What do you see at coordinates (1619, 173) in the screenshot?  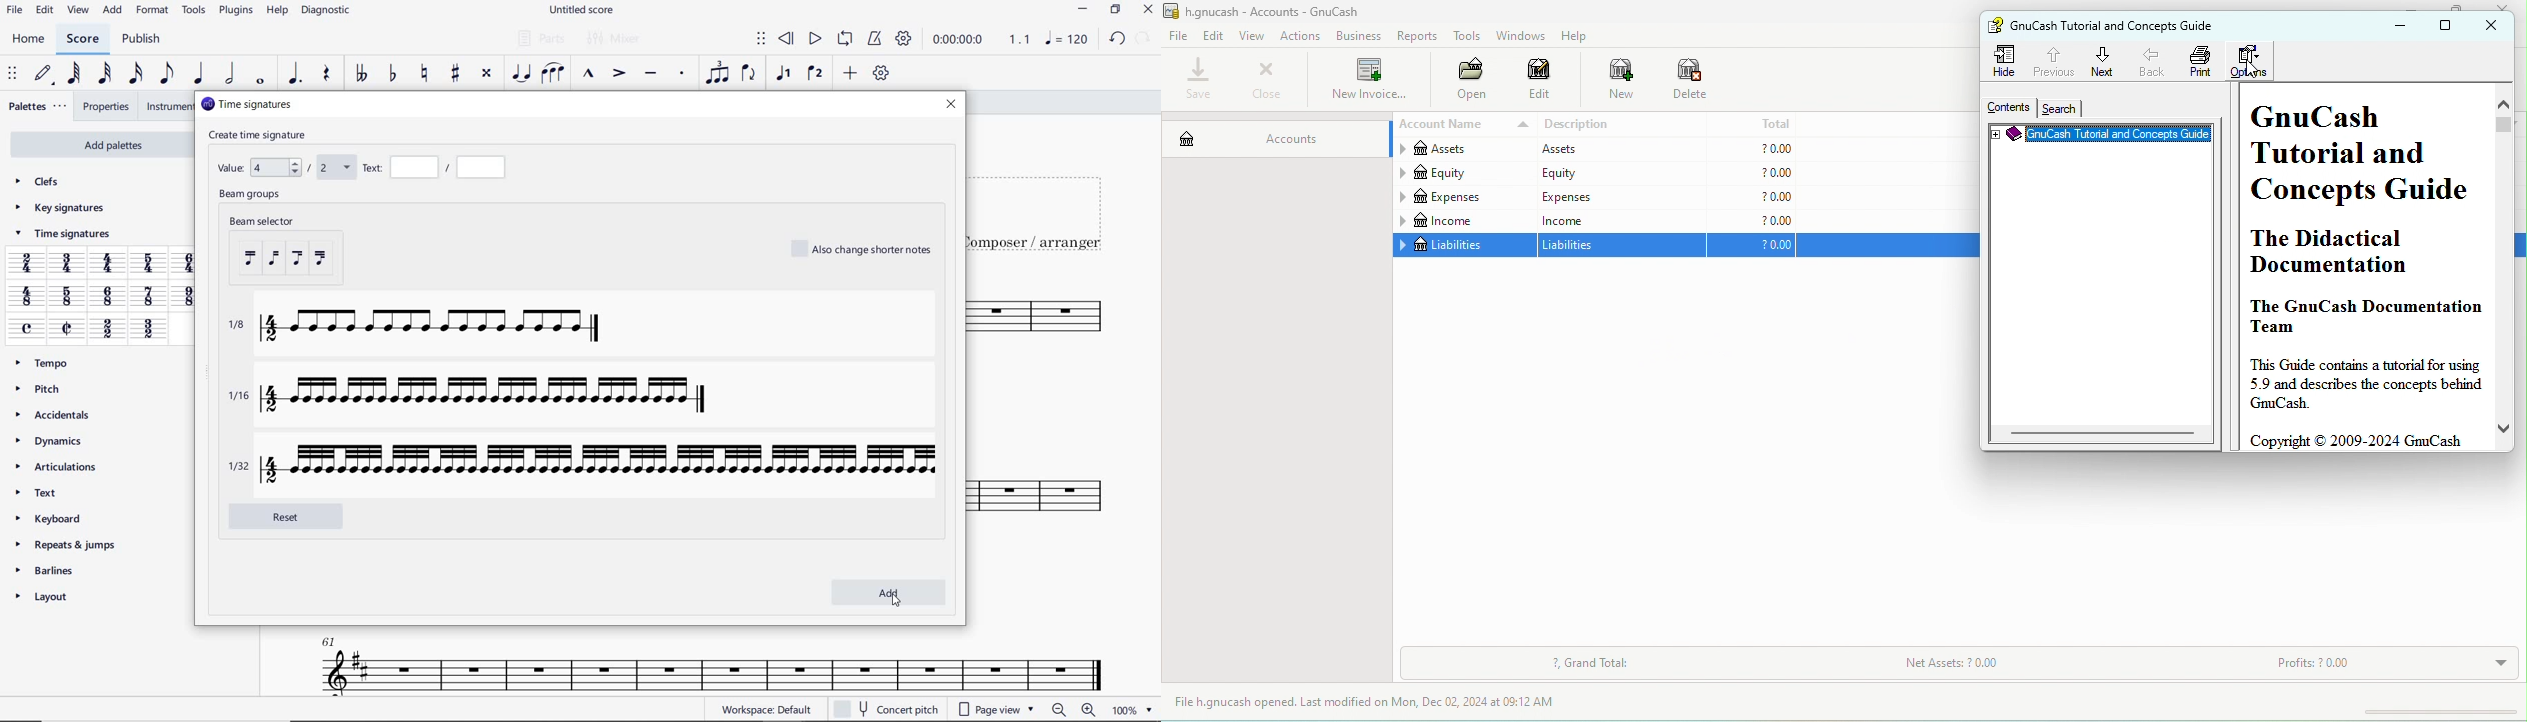 I see `equity` at bounding box center [1619, 173].